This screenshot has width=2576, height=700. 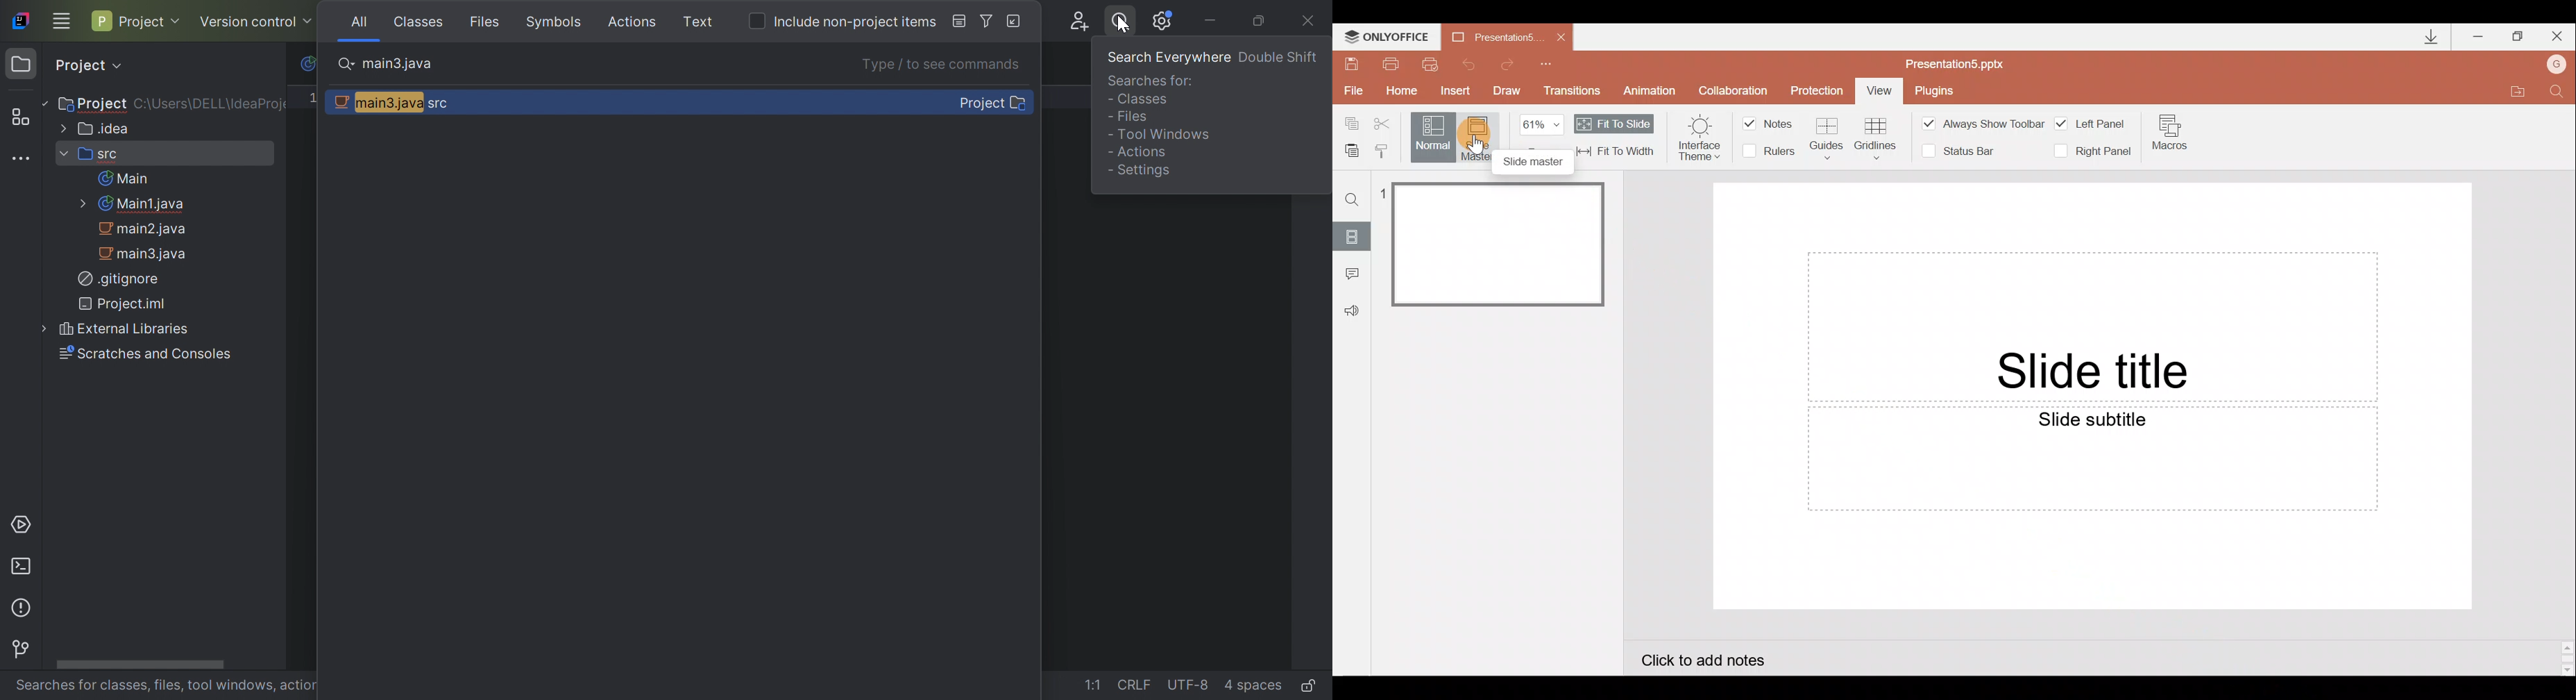 I want to click on Customize quick access toolbar, so click(x=1555, y=64).